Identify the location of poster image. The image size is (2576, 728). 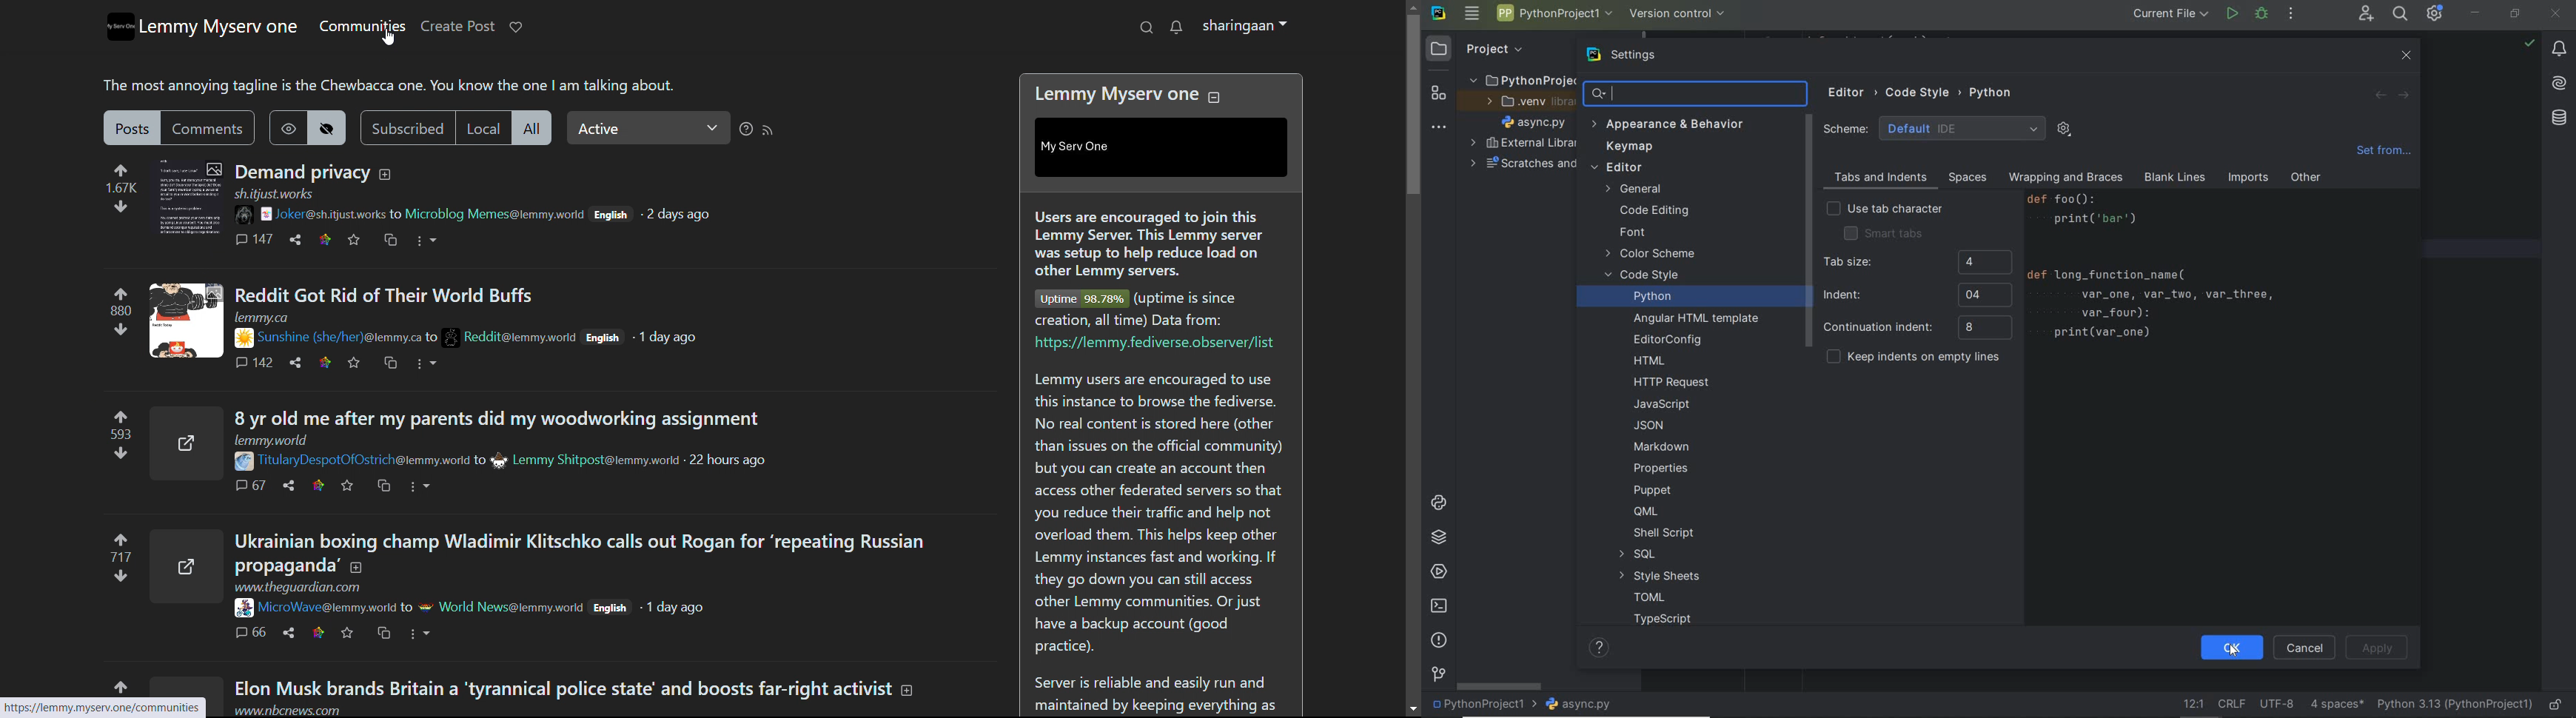
(243, 608).